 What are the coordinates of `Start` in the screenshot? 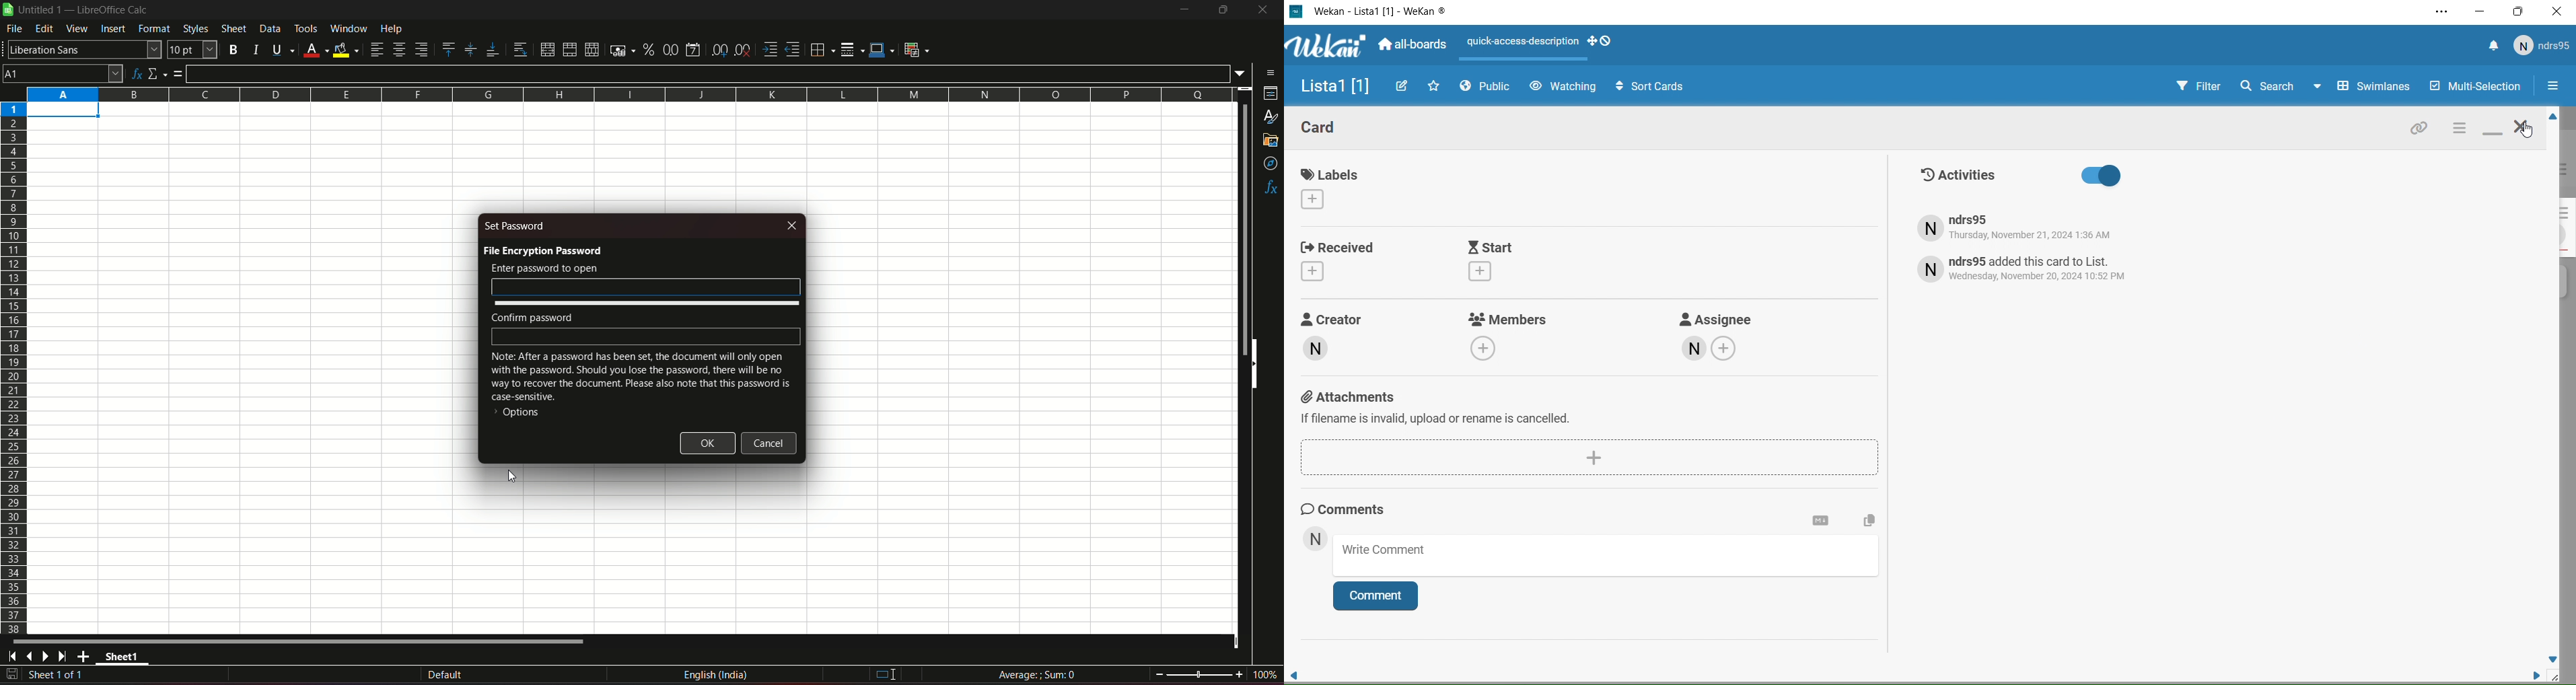 It's located at (1527, 261).